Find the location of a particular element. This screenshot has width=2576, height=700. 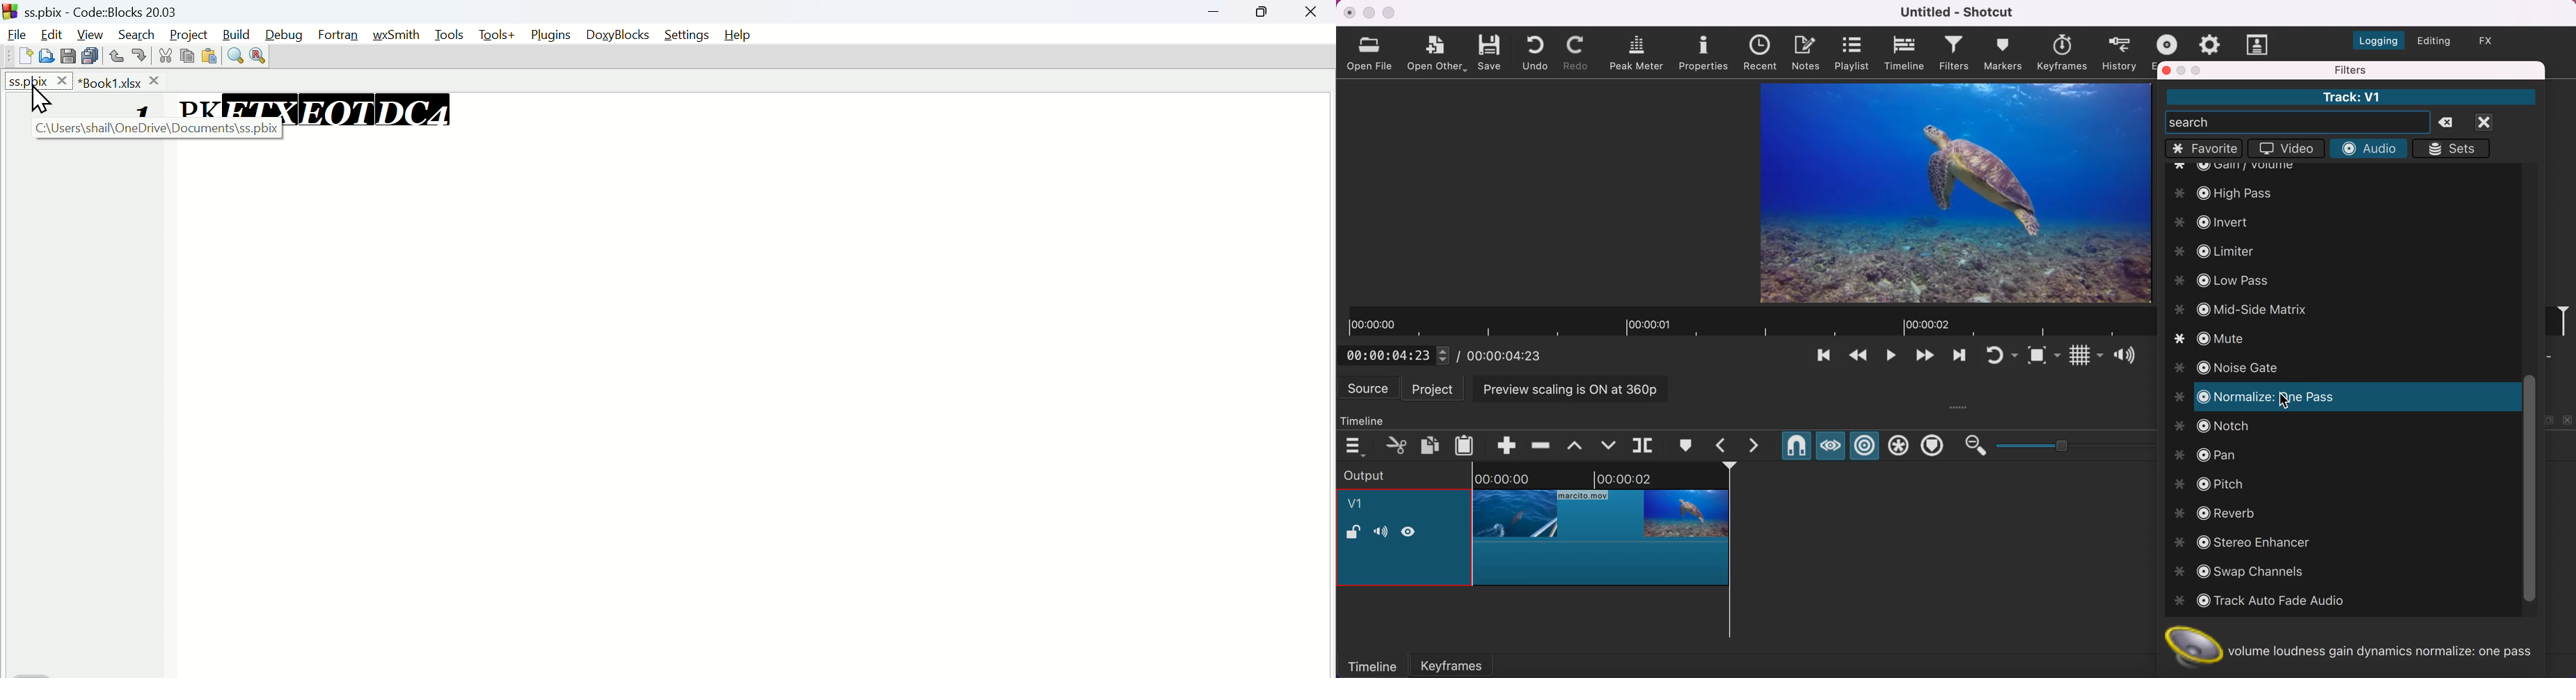

preview scaling is on at 360p is located at coordinates (1576, 388).